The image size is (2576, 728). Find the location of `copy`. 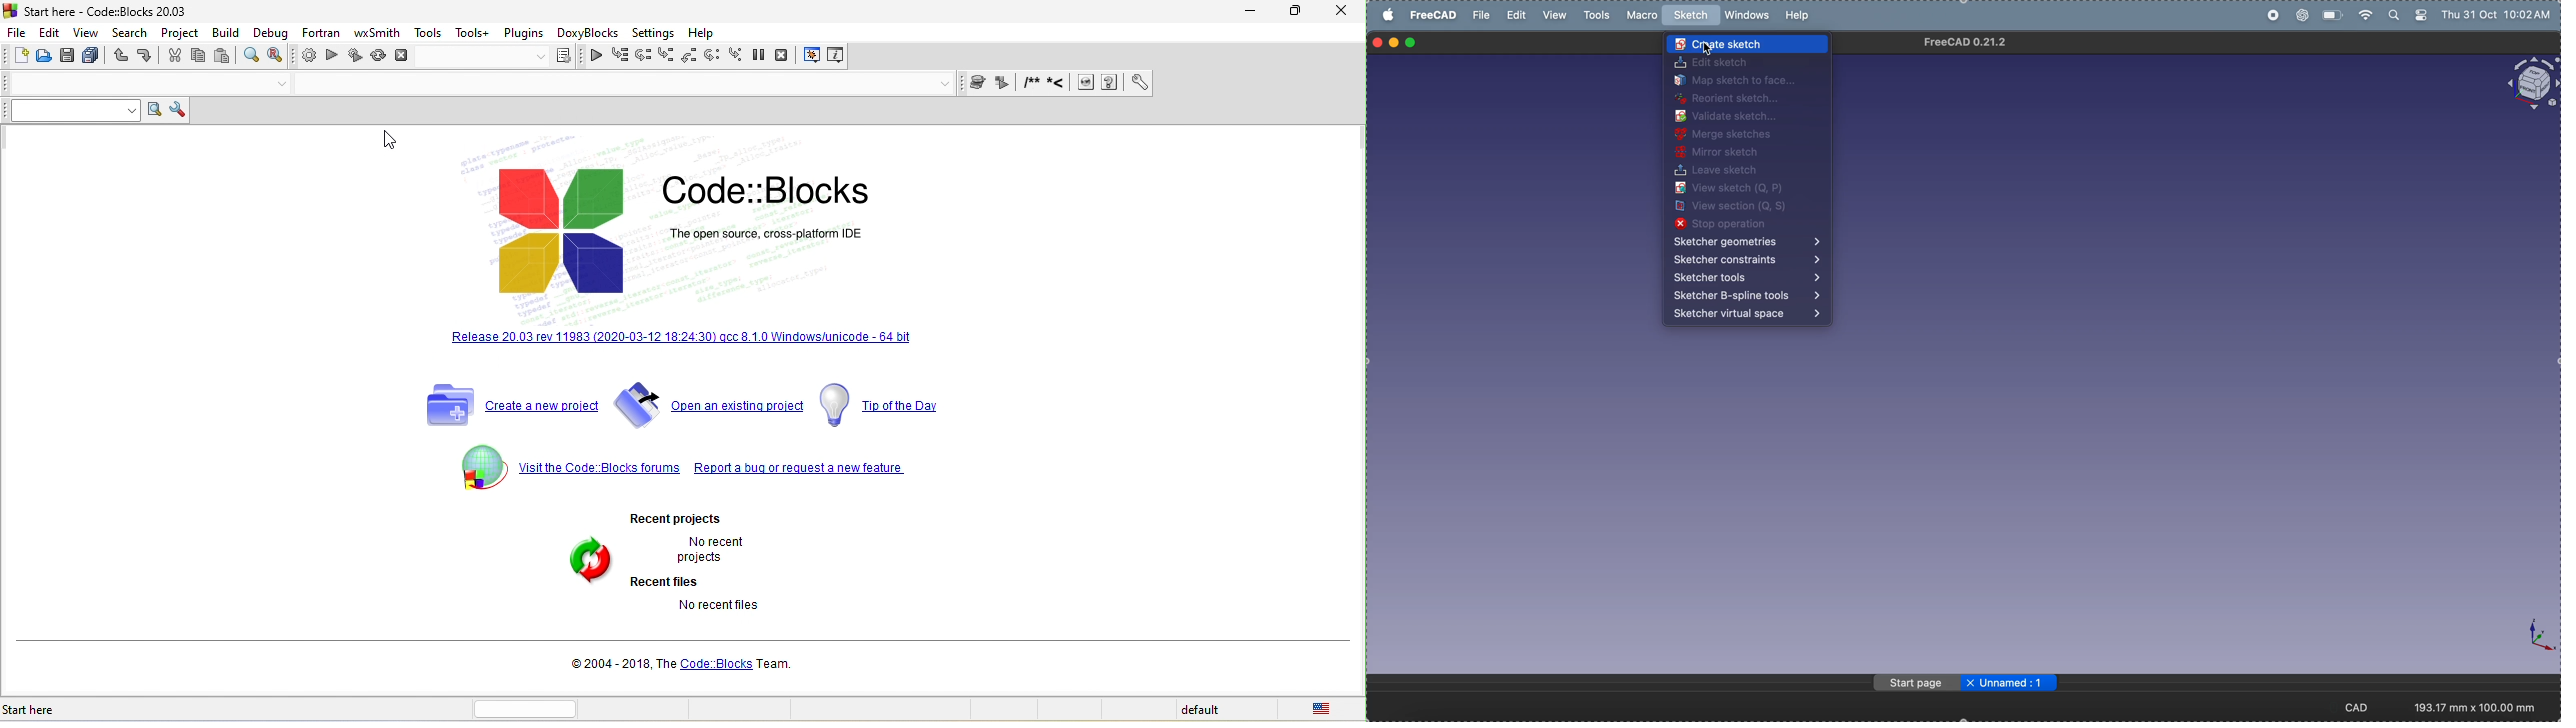

copy is located at coordinates (199, 56).